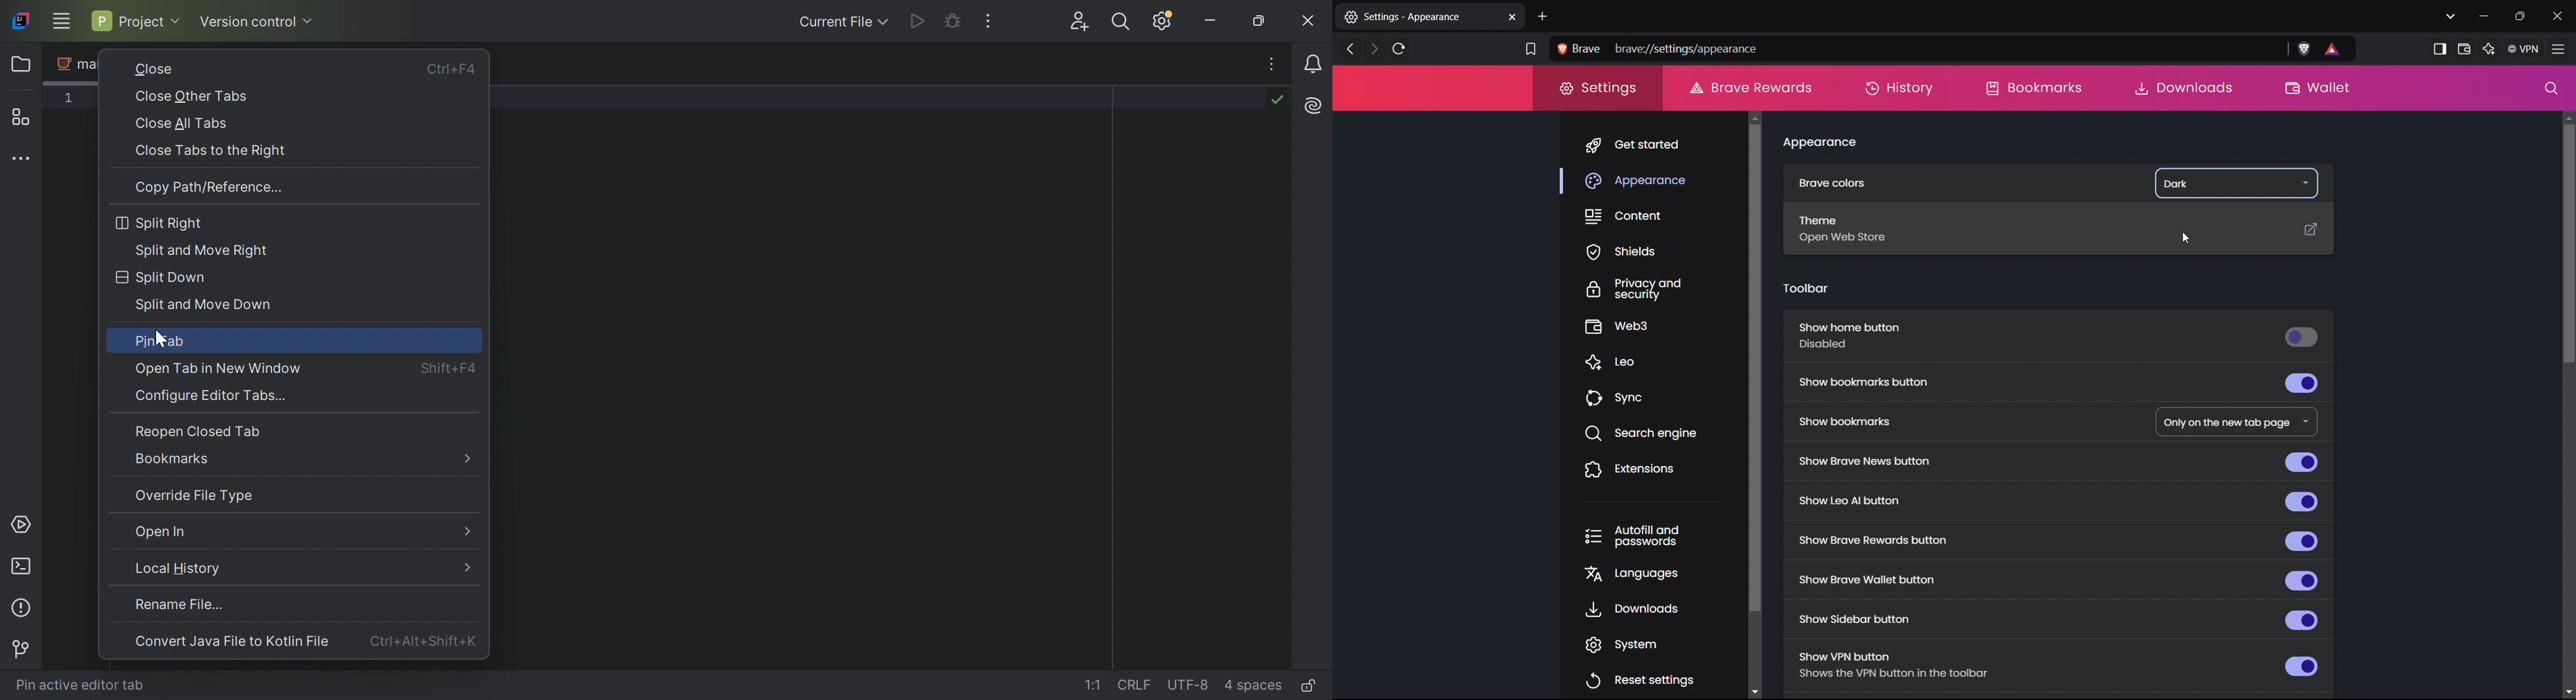  I want to click on downloads, so click(2182, 89).